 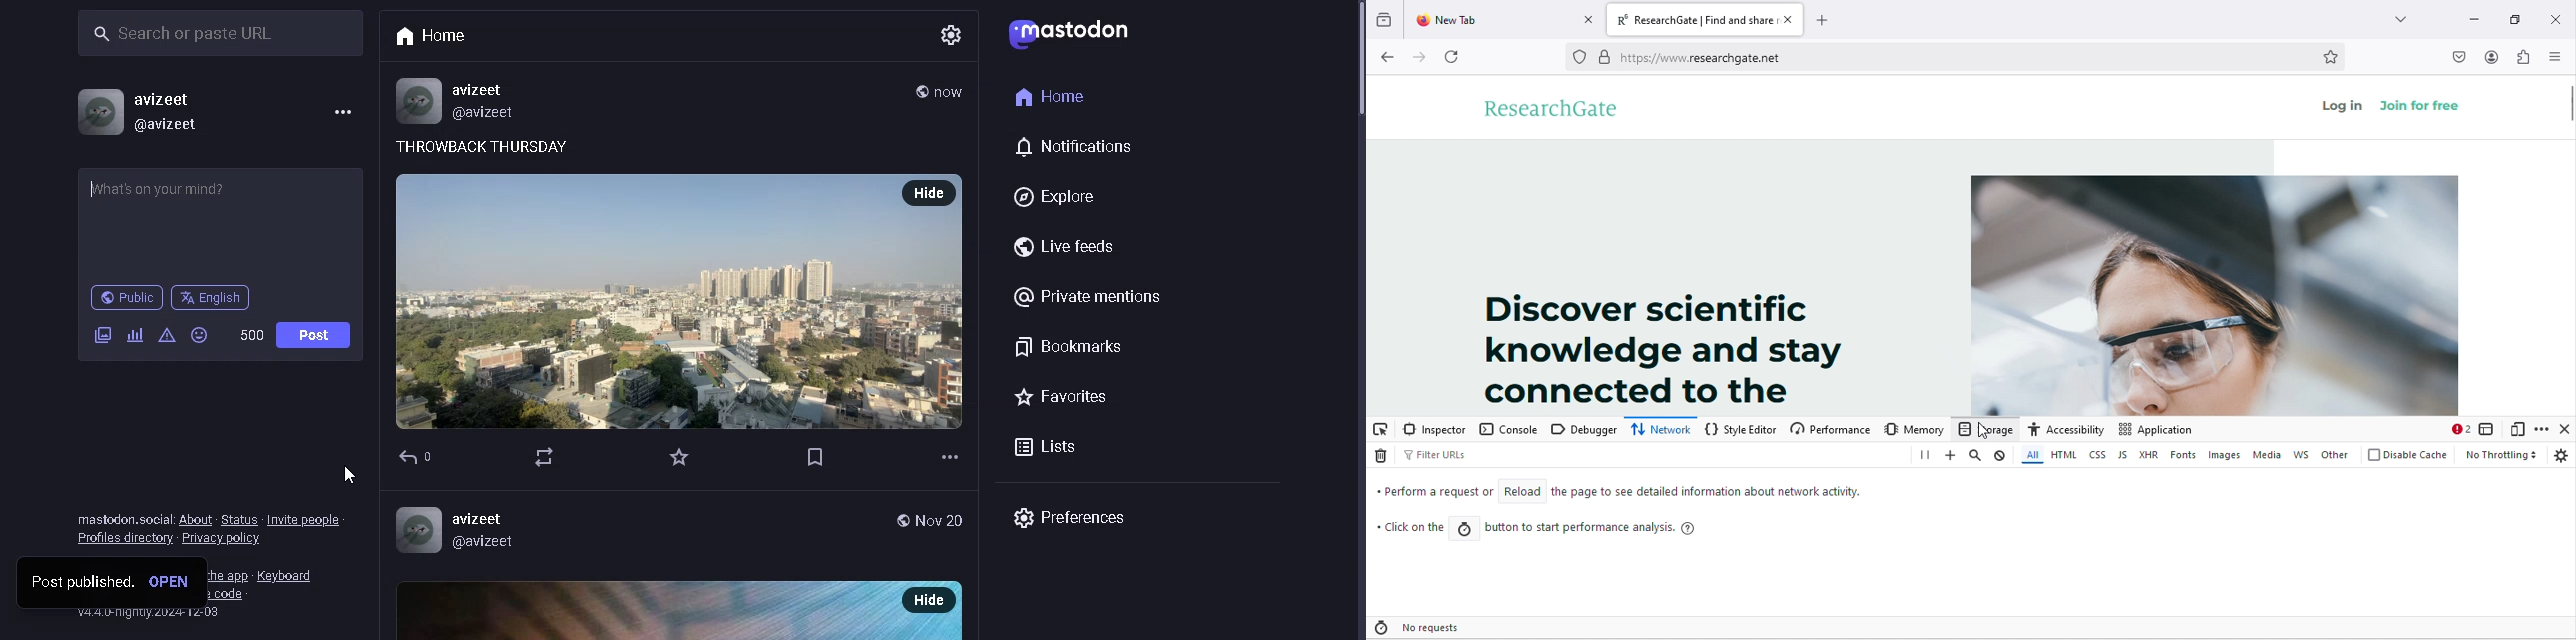 What do you see at coordinates (497, 113) in the screenshot?
I see `@avizeet` at bounding box center [497, 113].